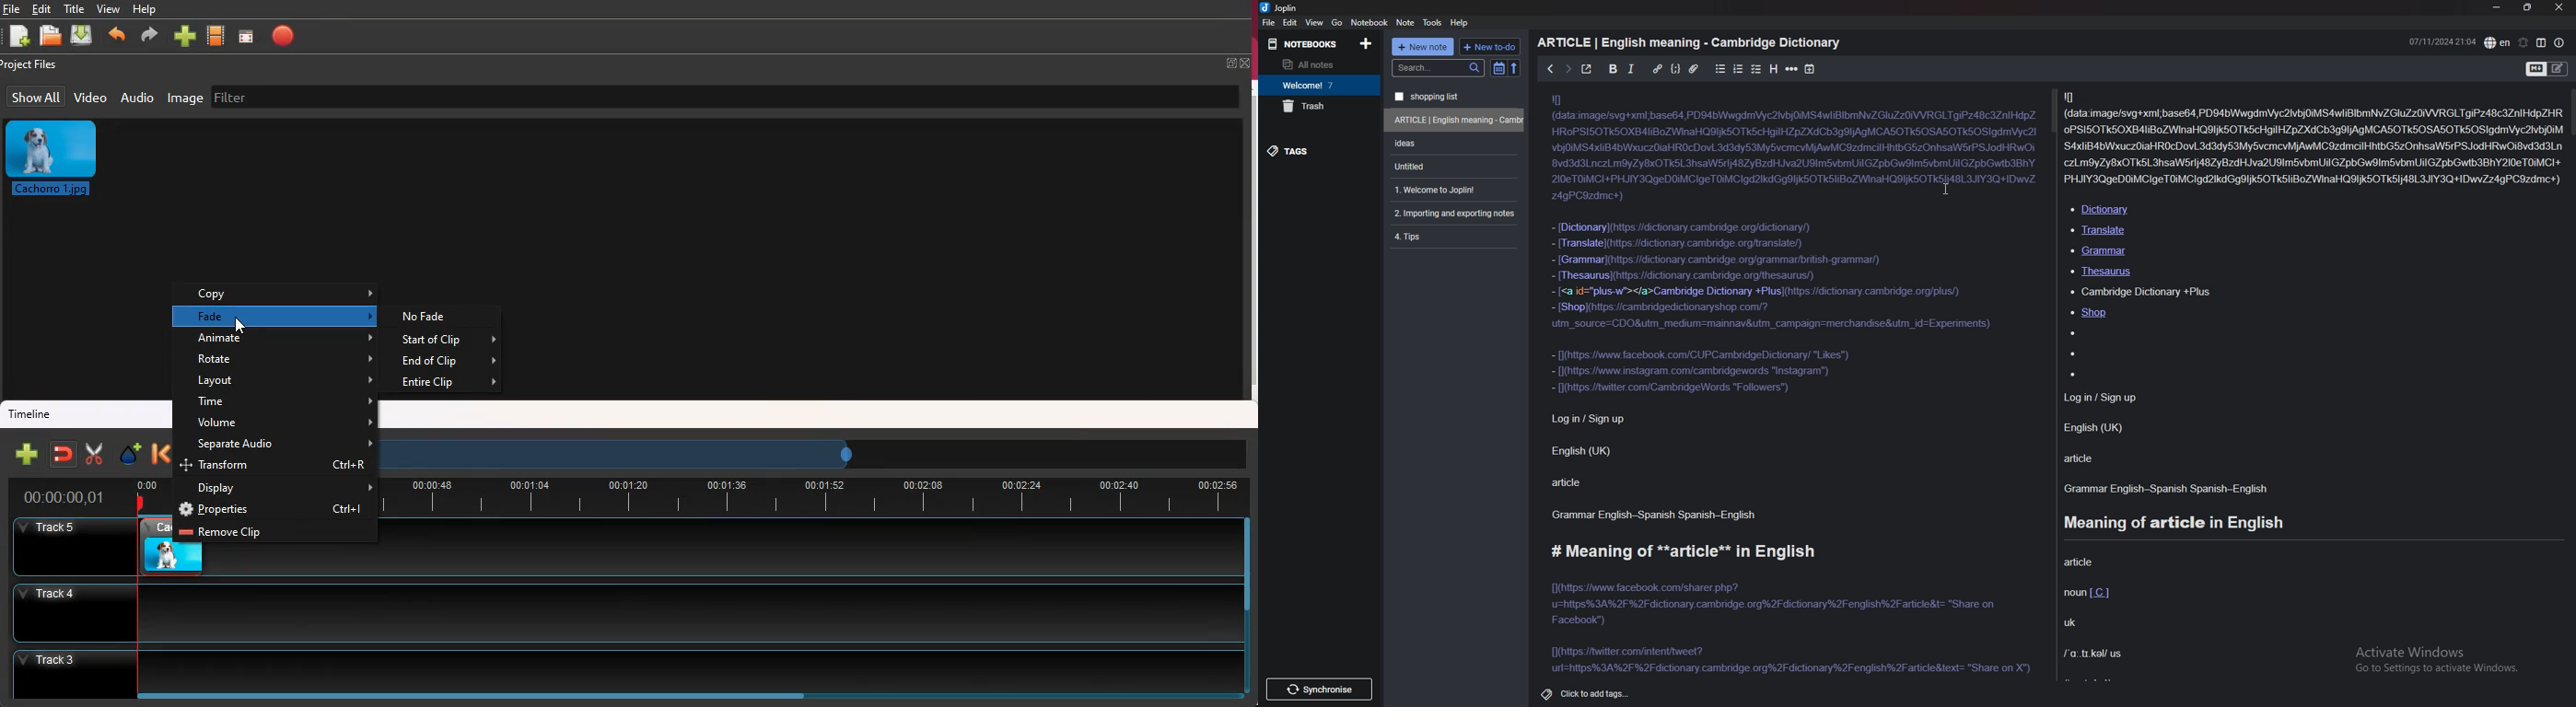 This screenshot has width=2576, height=728. I want to click on end of clip, so click(447, 362).